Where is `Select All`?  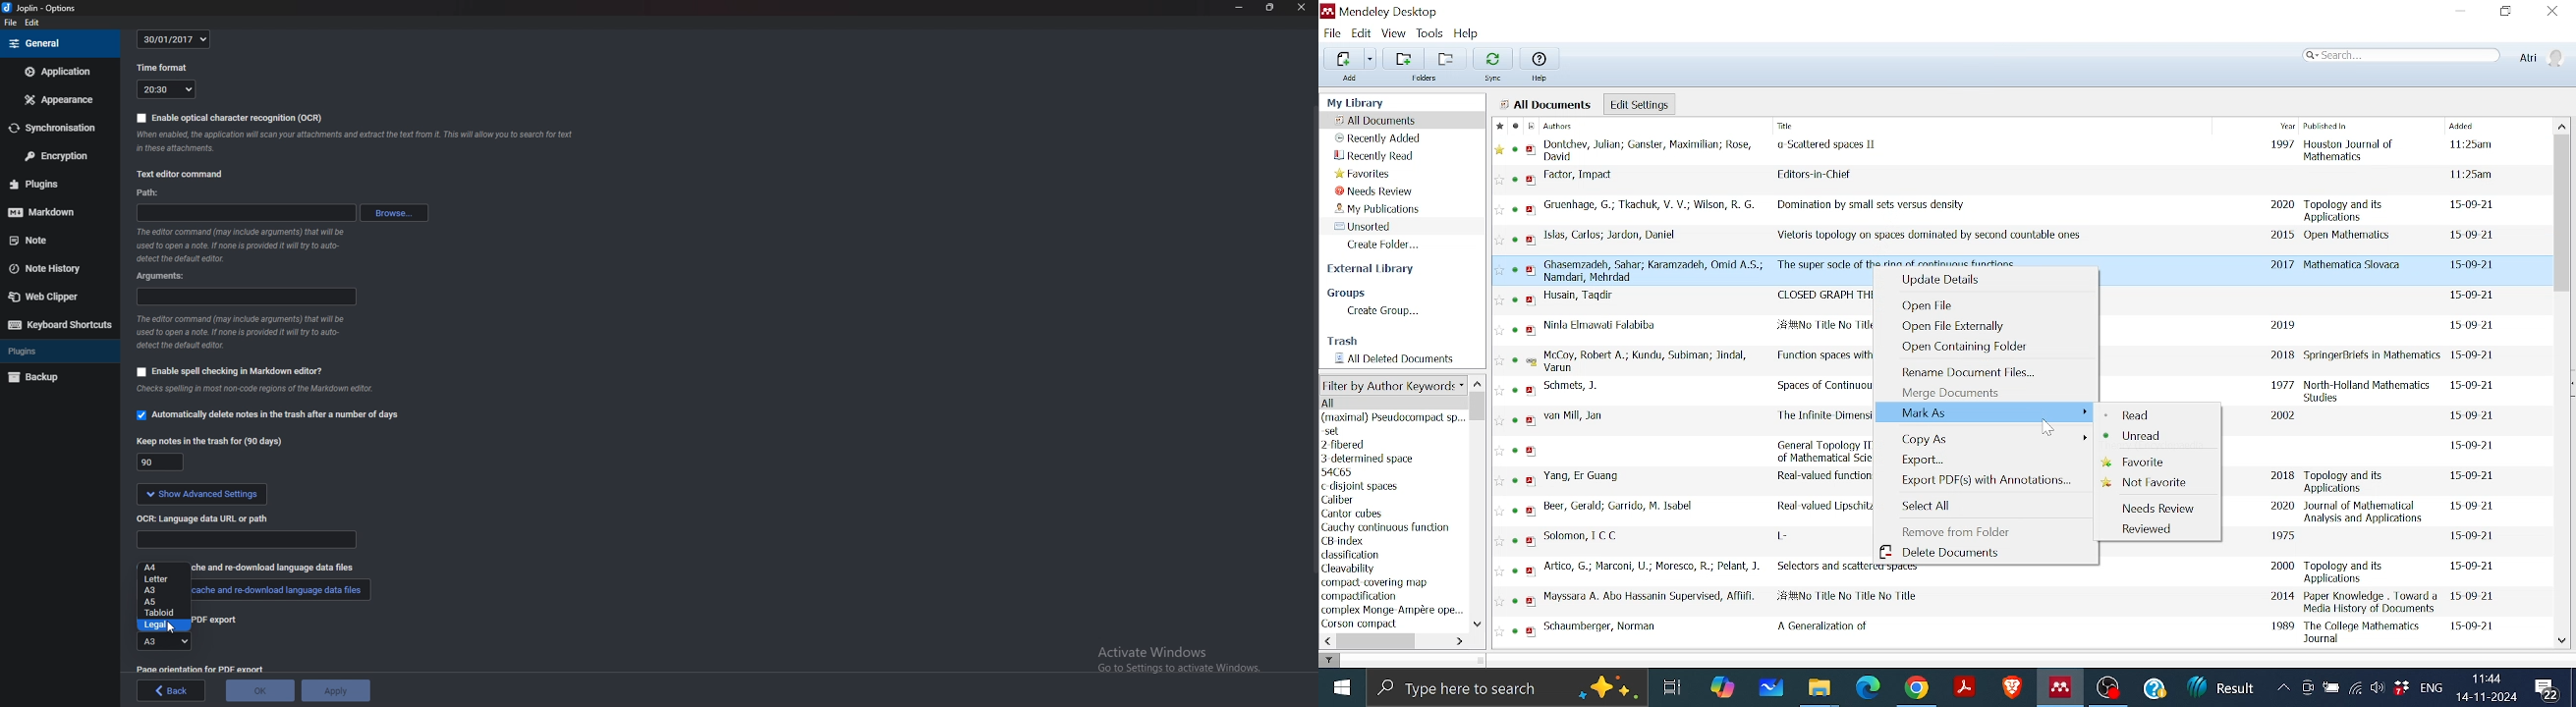 Select All is located at coordinates (1949, 504).